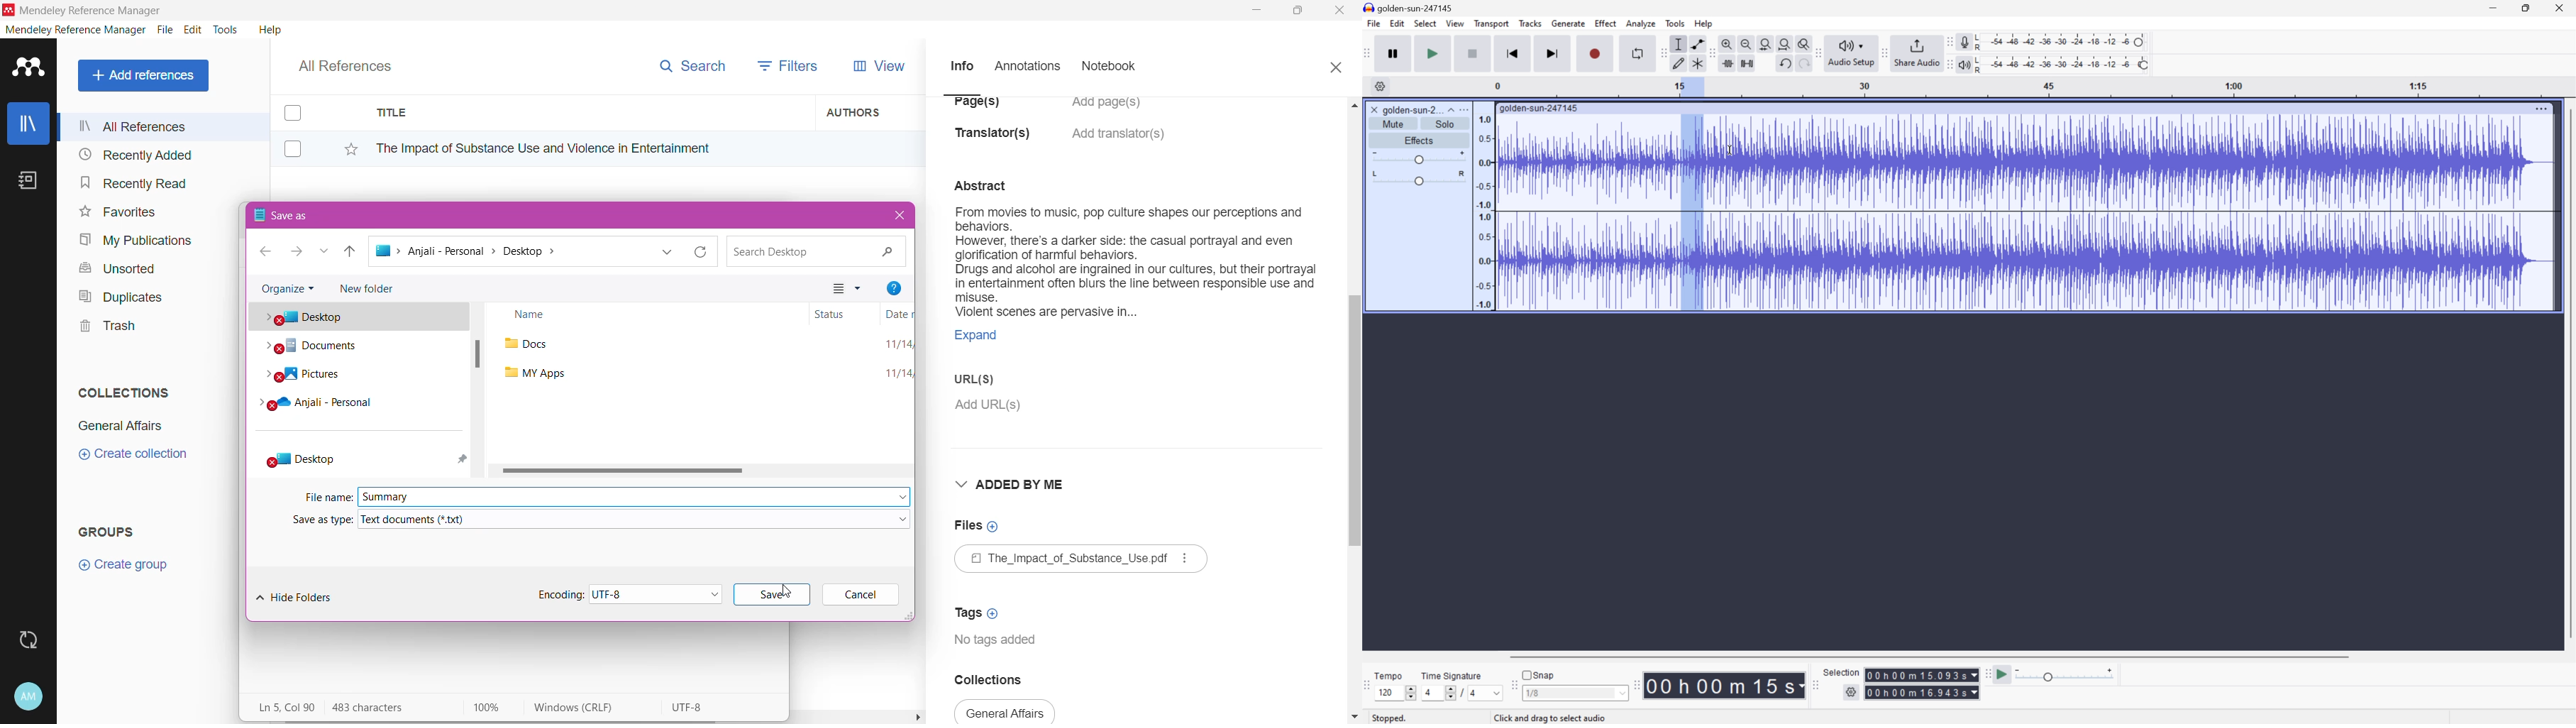 The width and height of the screenshot is (2576, 728). What do you see at coordinates (1596, 54) in the screenshot?
I see `Record / Record new track` at bounding box center [1596, 54].